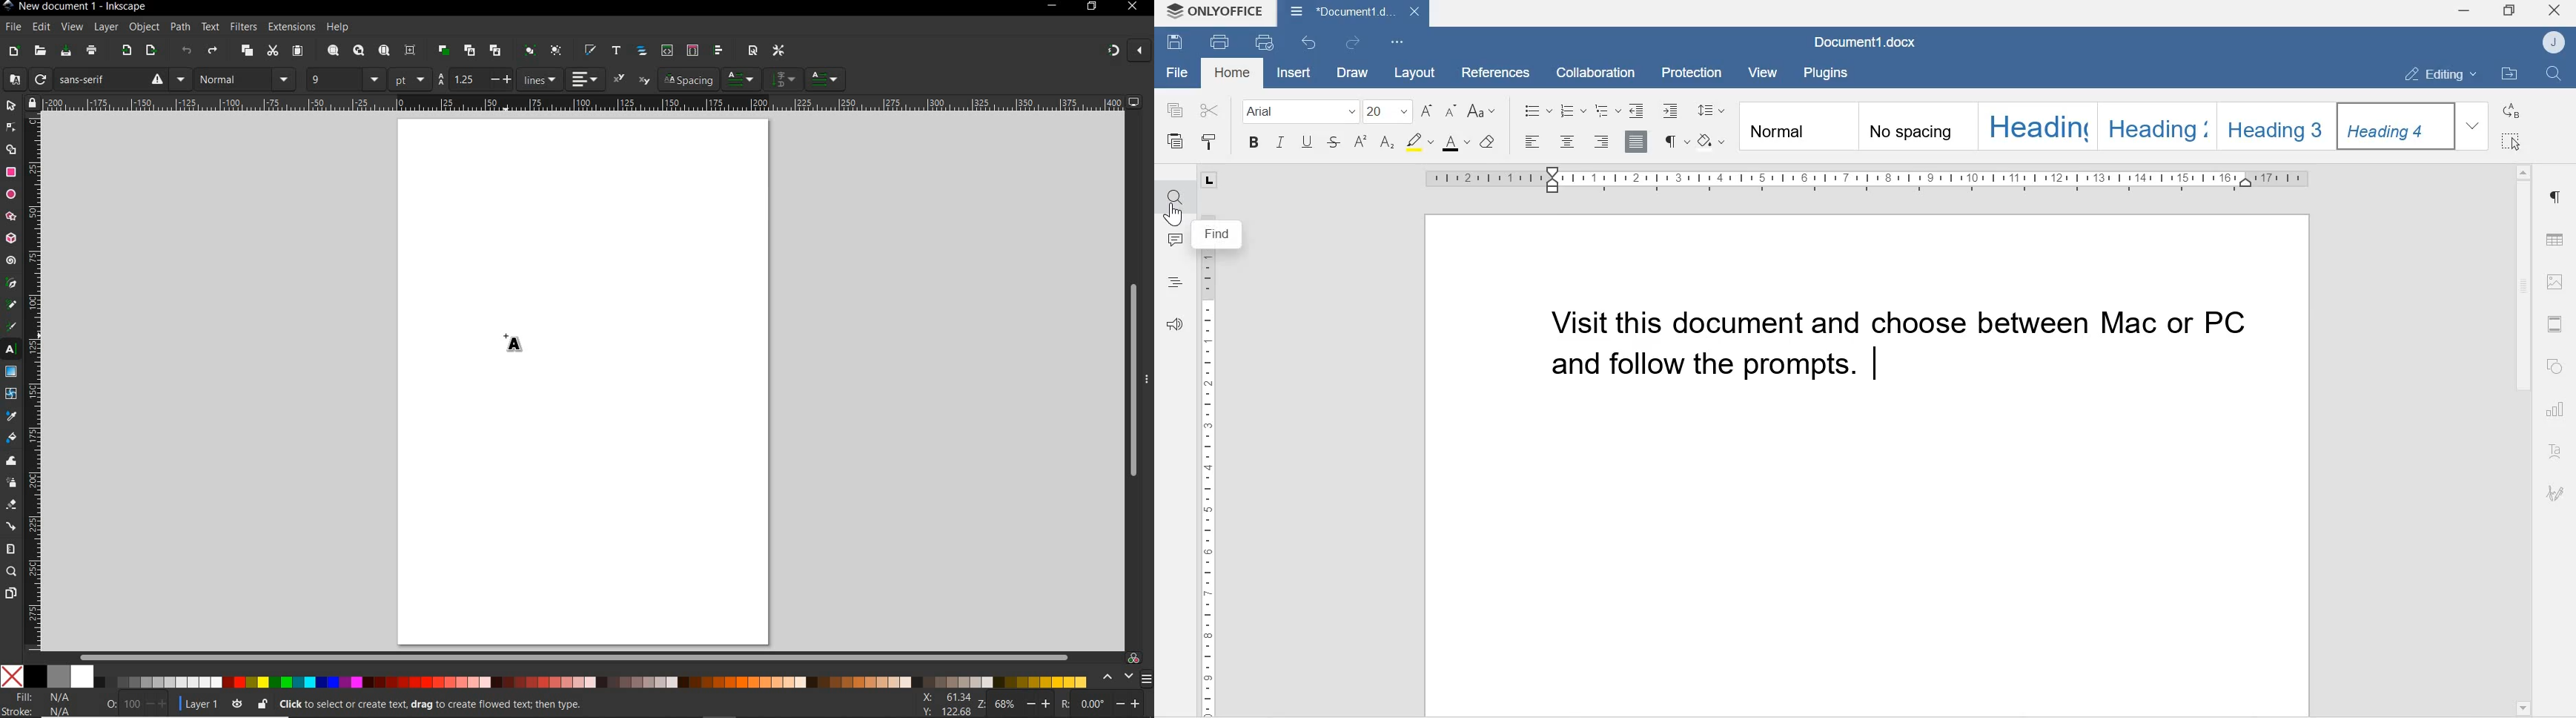  I want to click on View, so click(1765, 73).